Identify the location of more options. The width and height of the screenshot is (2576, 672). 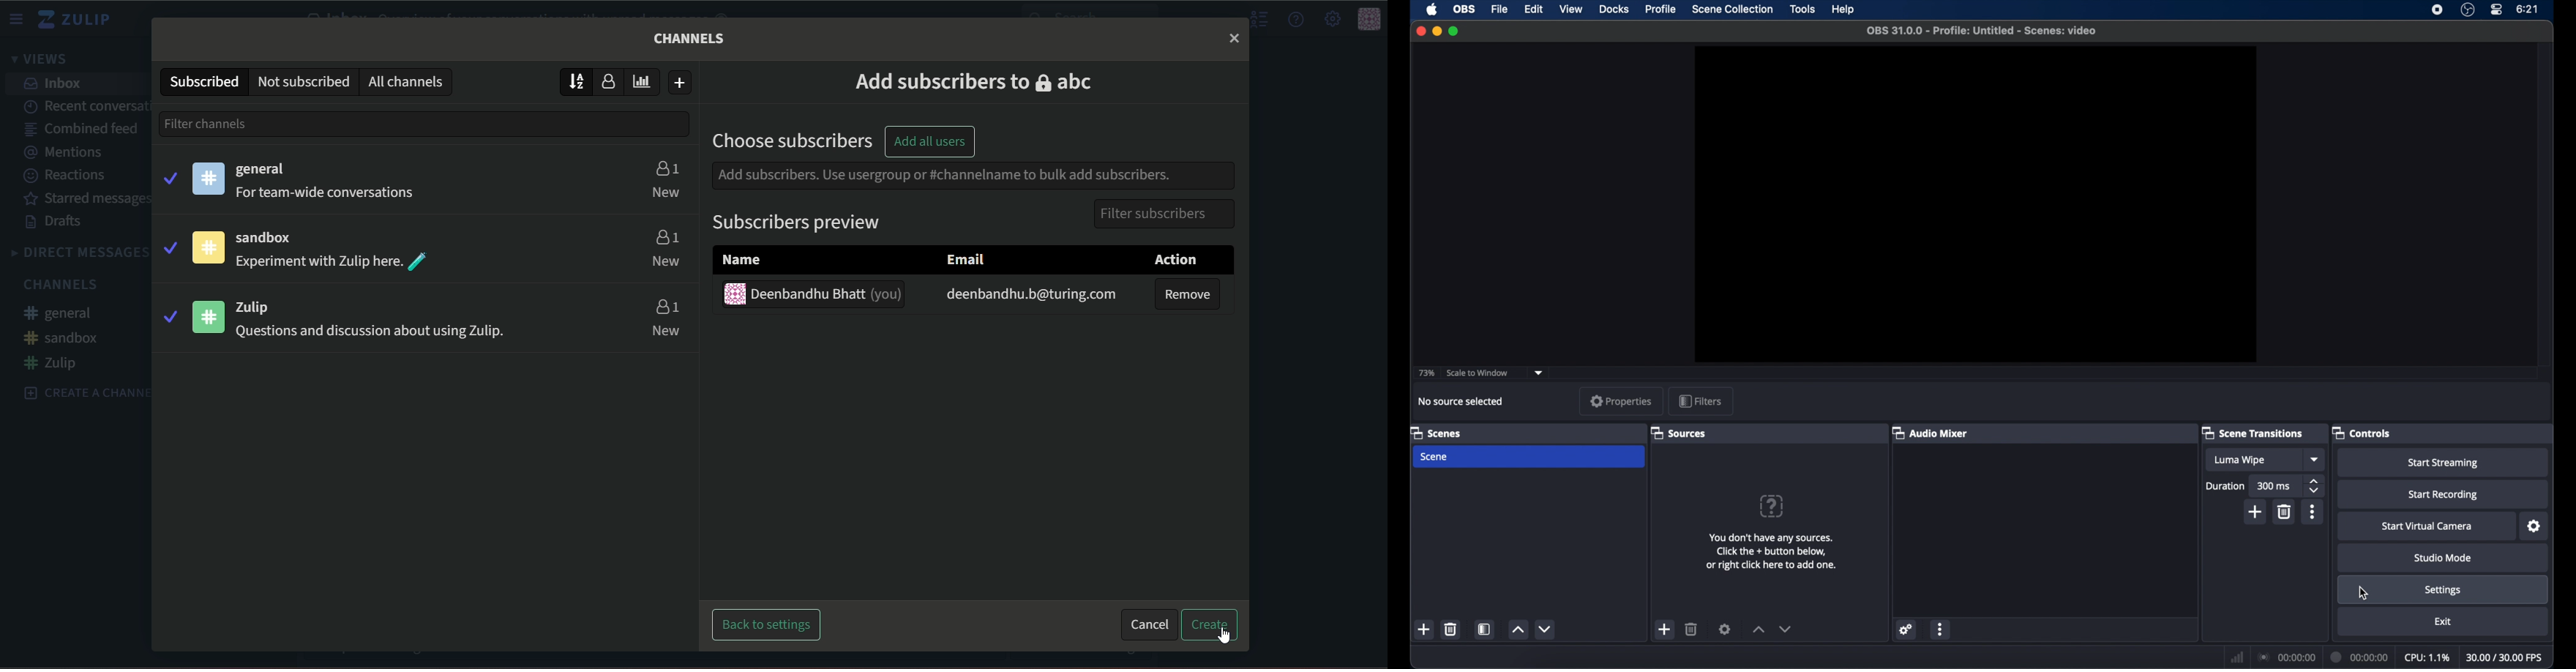
(2313, 512).